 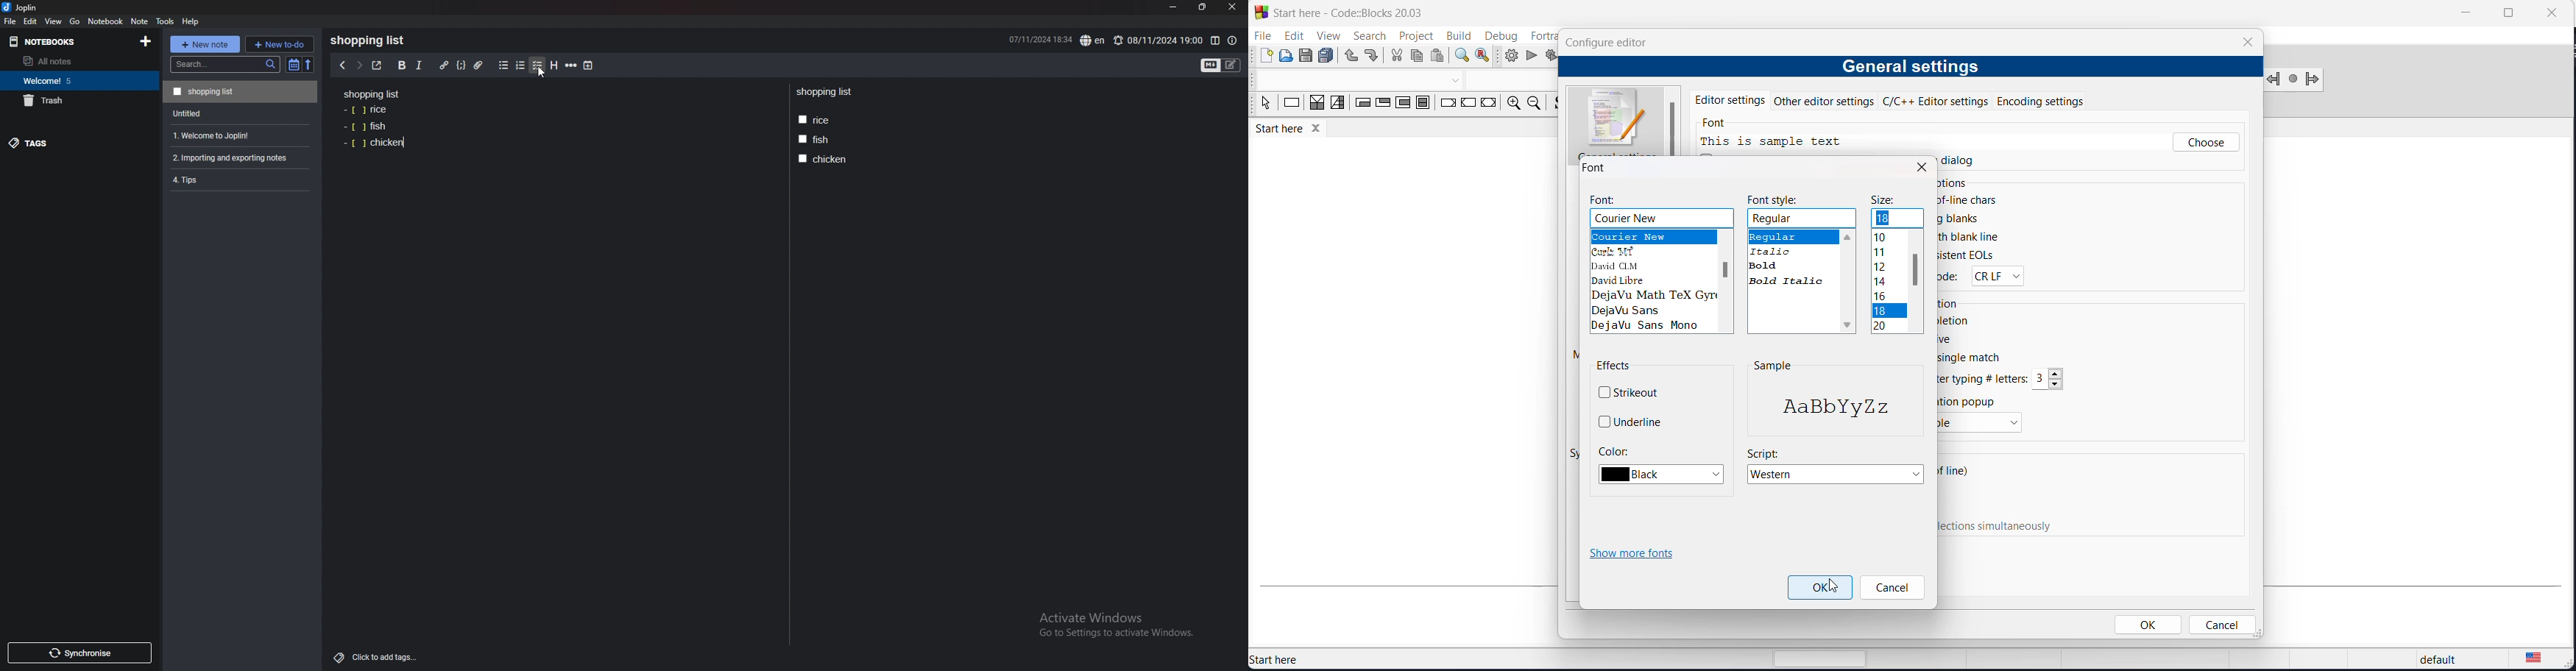 I want to click on Font options, so click(x=1882, y=283).